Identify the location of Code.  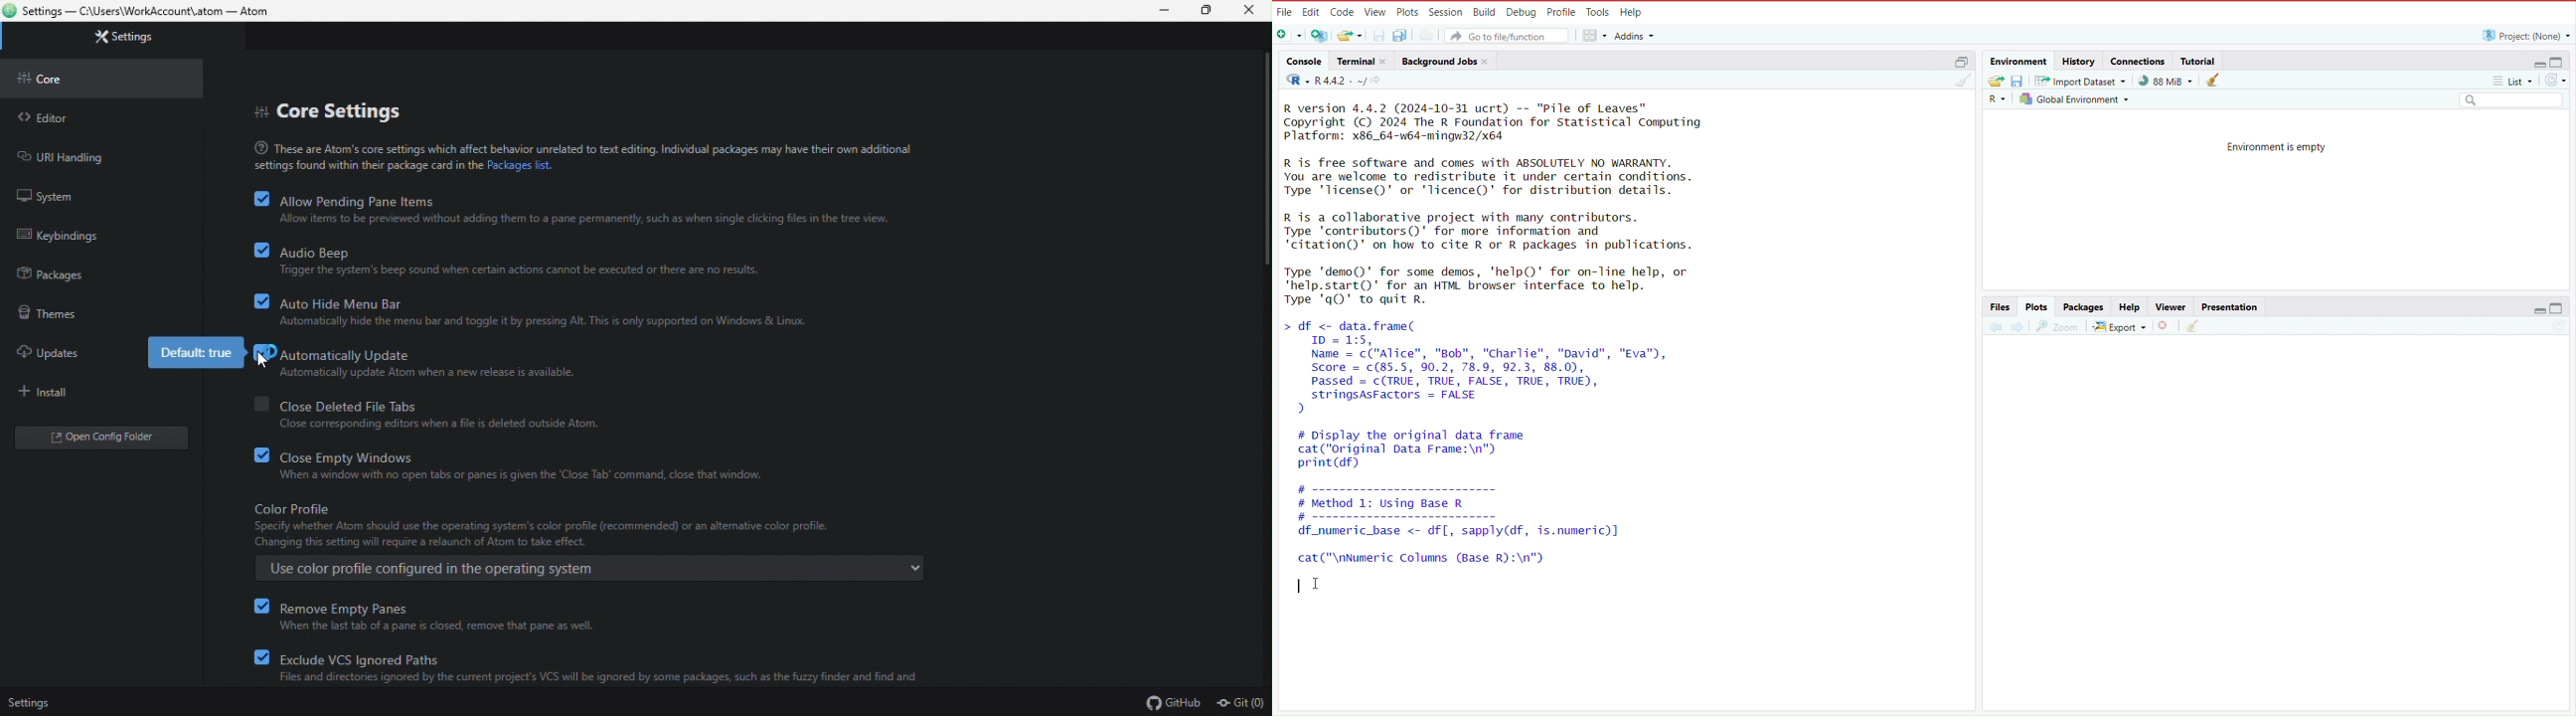
(1341, 10).